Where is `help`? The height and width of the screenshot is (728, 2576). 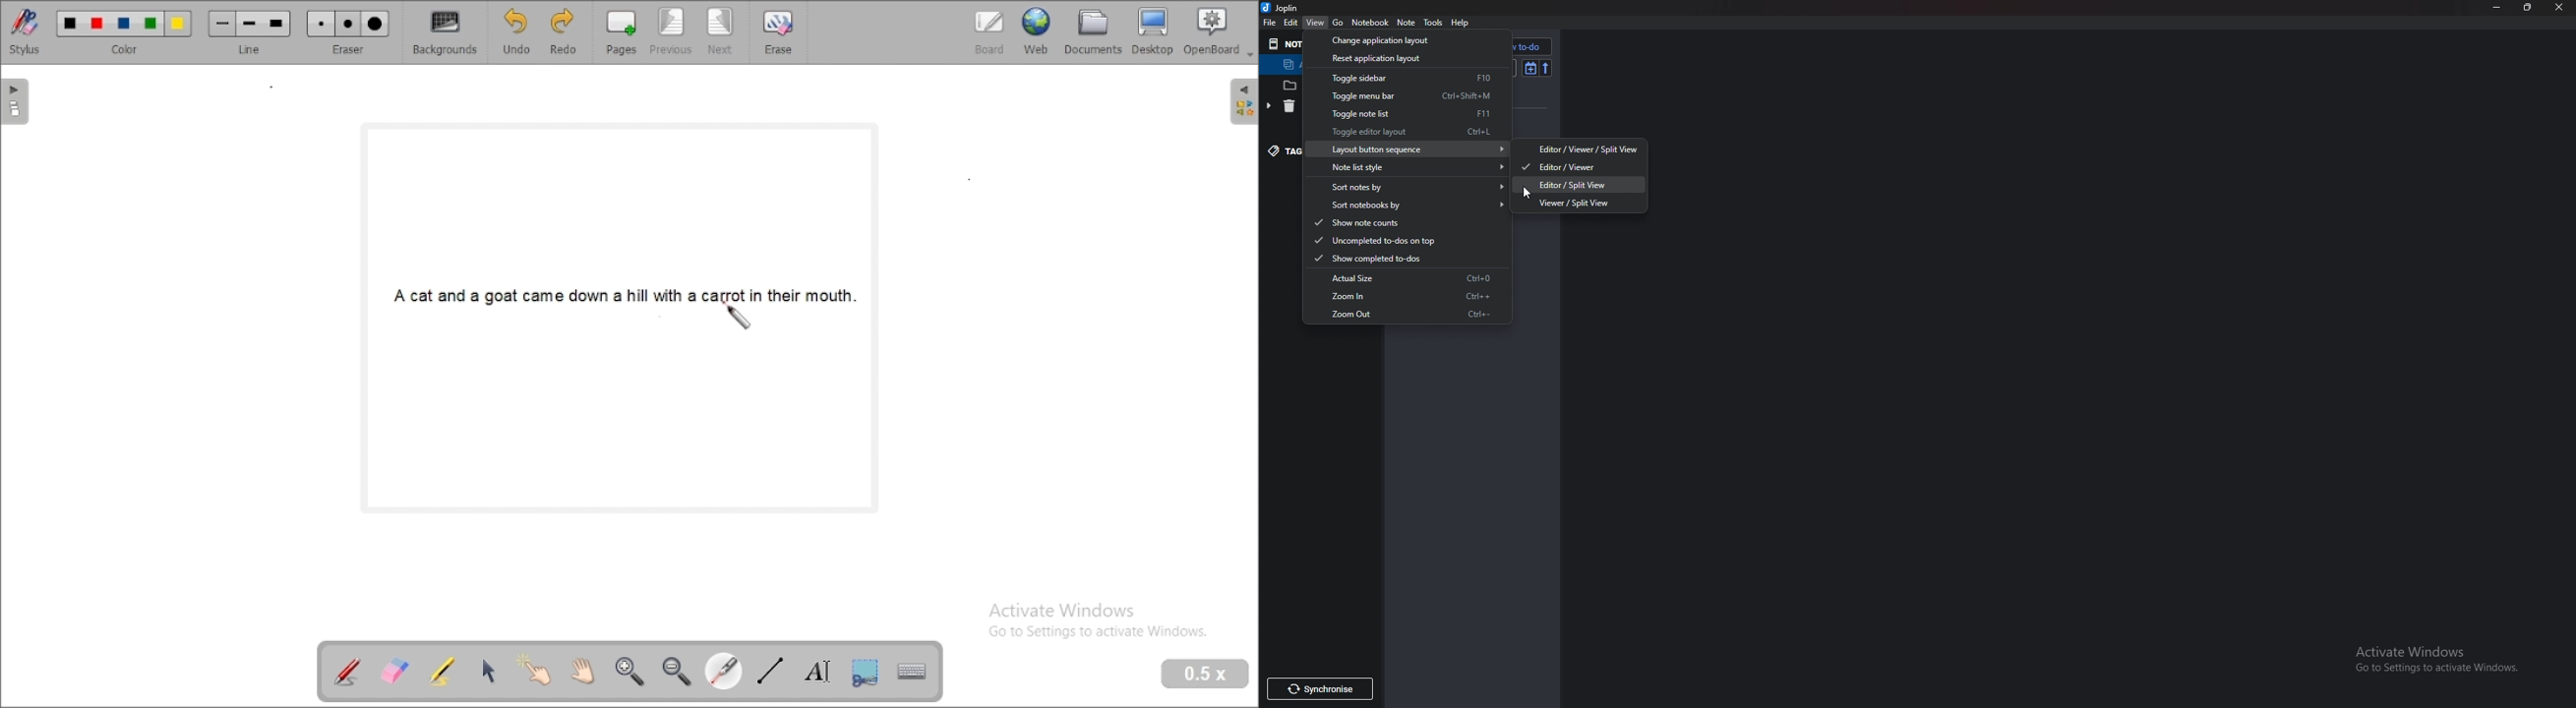 help is located at coordinates (1464, 22).